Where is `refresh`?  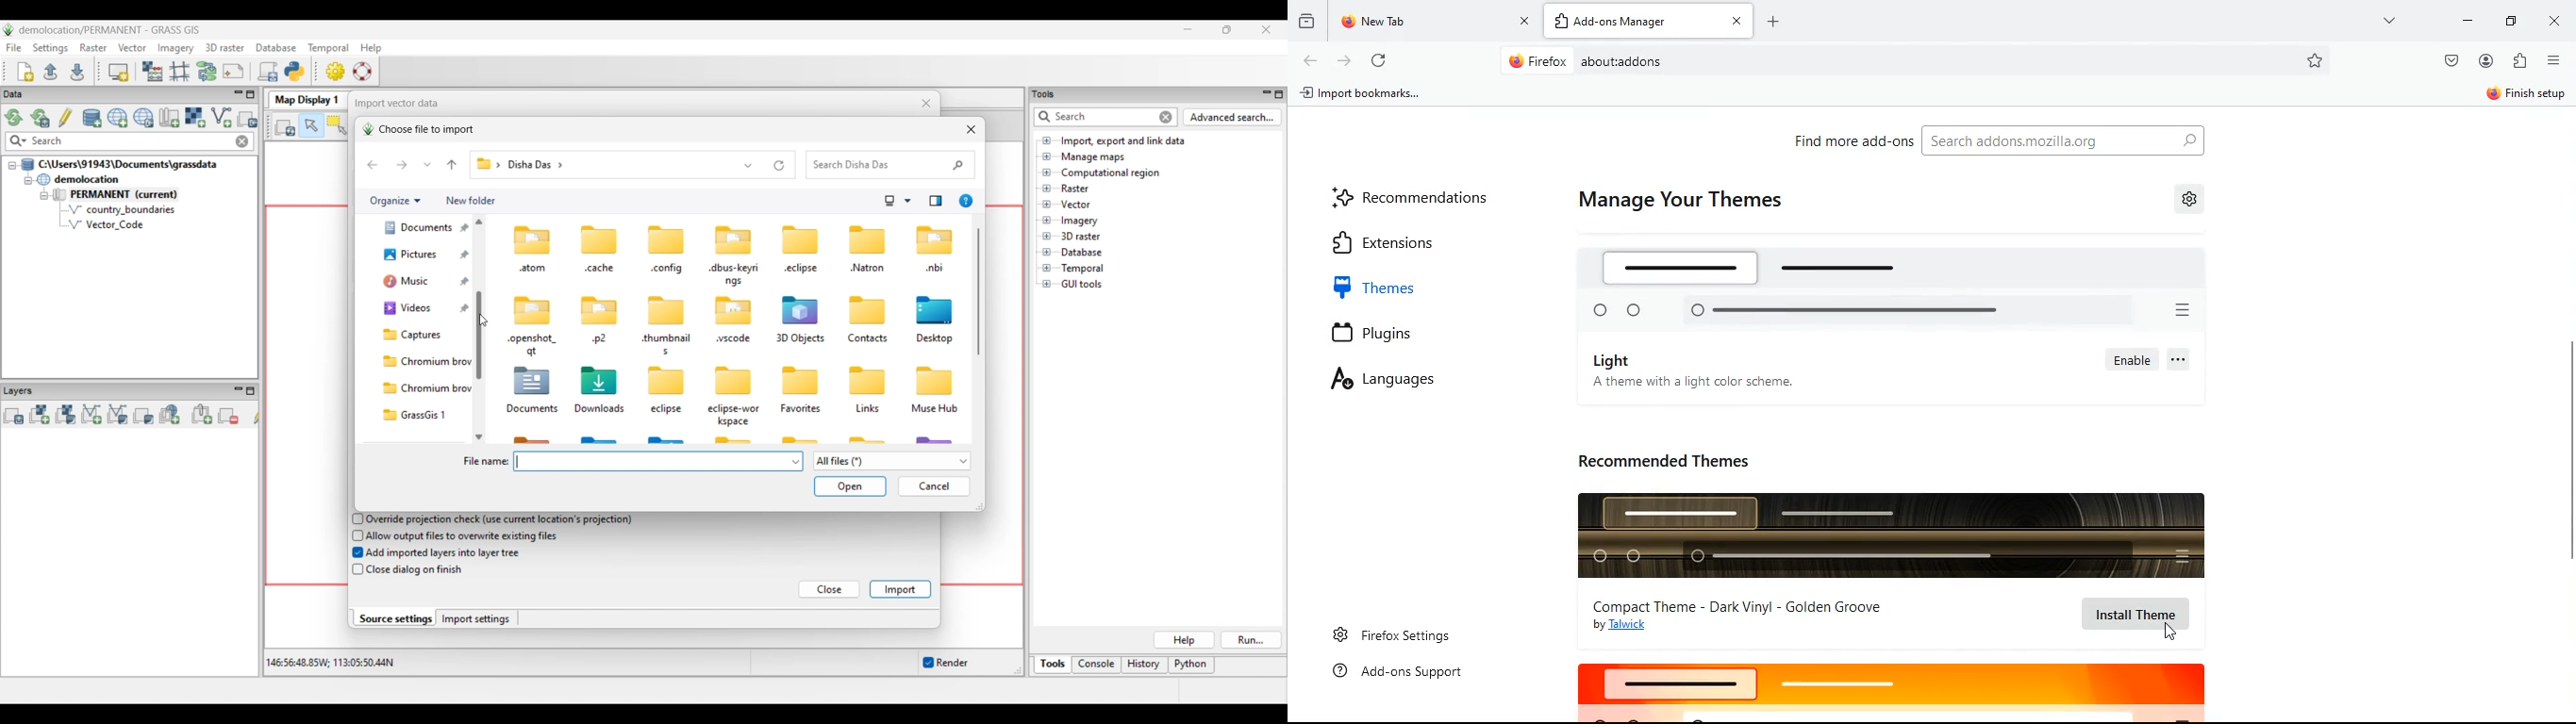
refresh is located at coordinates (1380, 62).